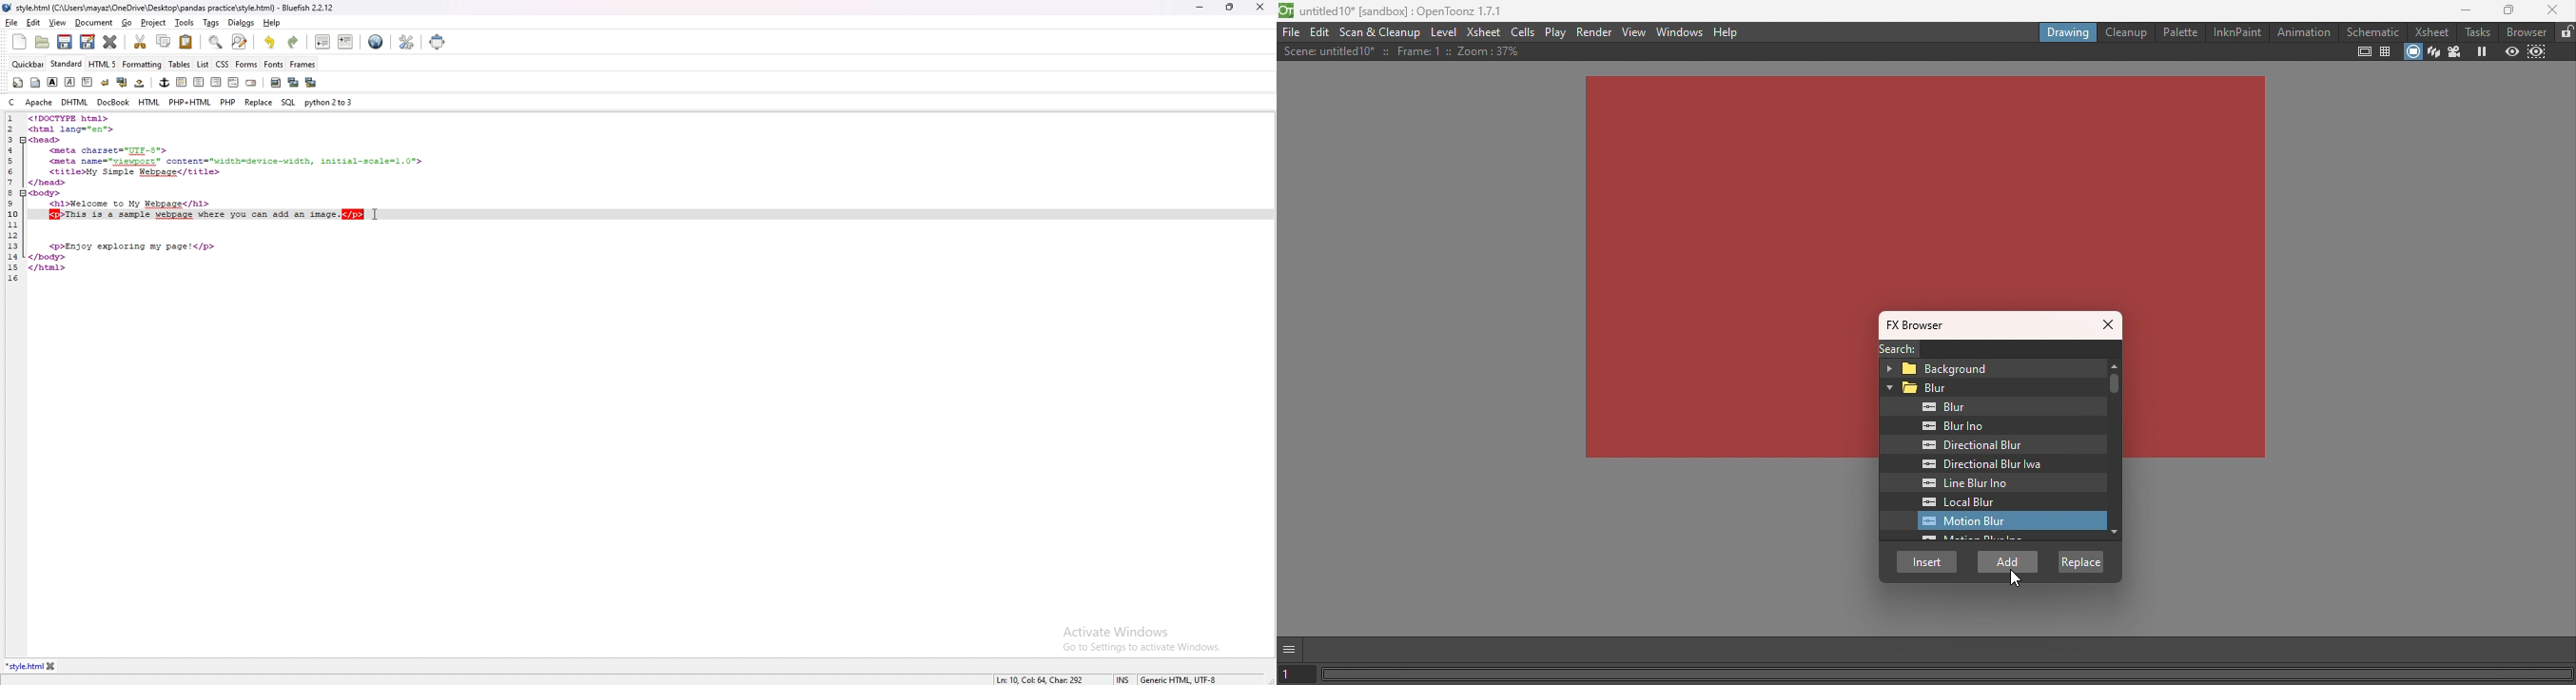  What do you see at coordinates (2237, 31) in the screenshot?
I see `InknPaint` at bounding box center [2237, 31].